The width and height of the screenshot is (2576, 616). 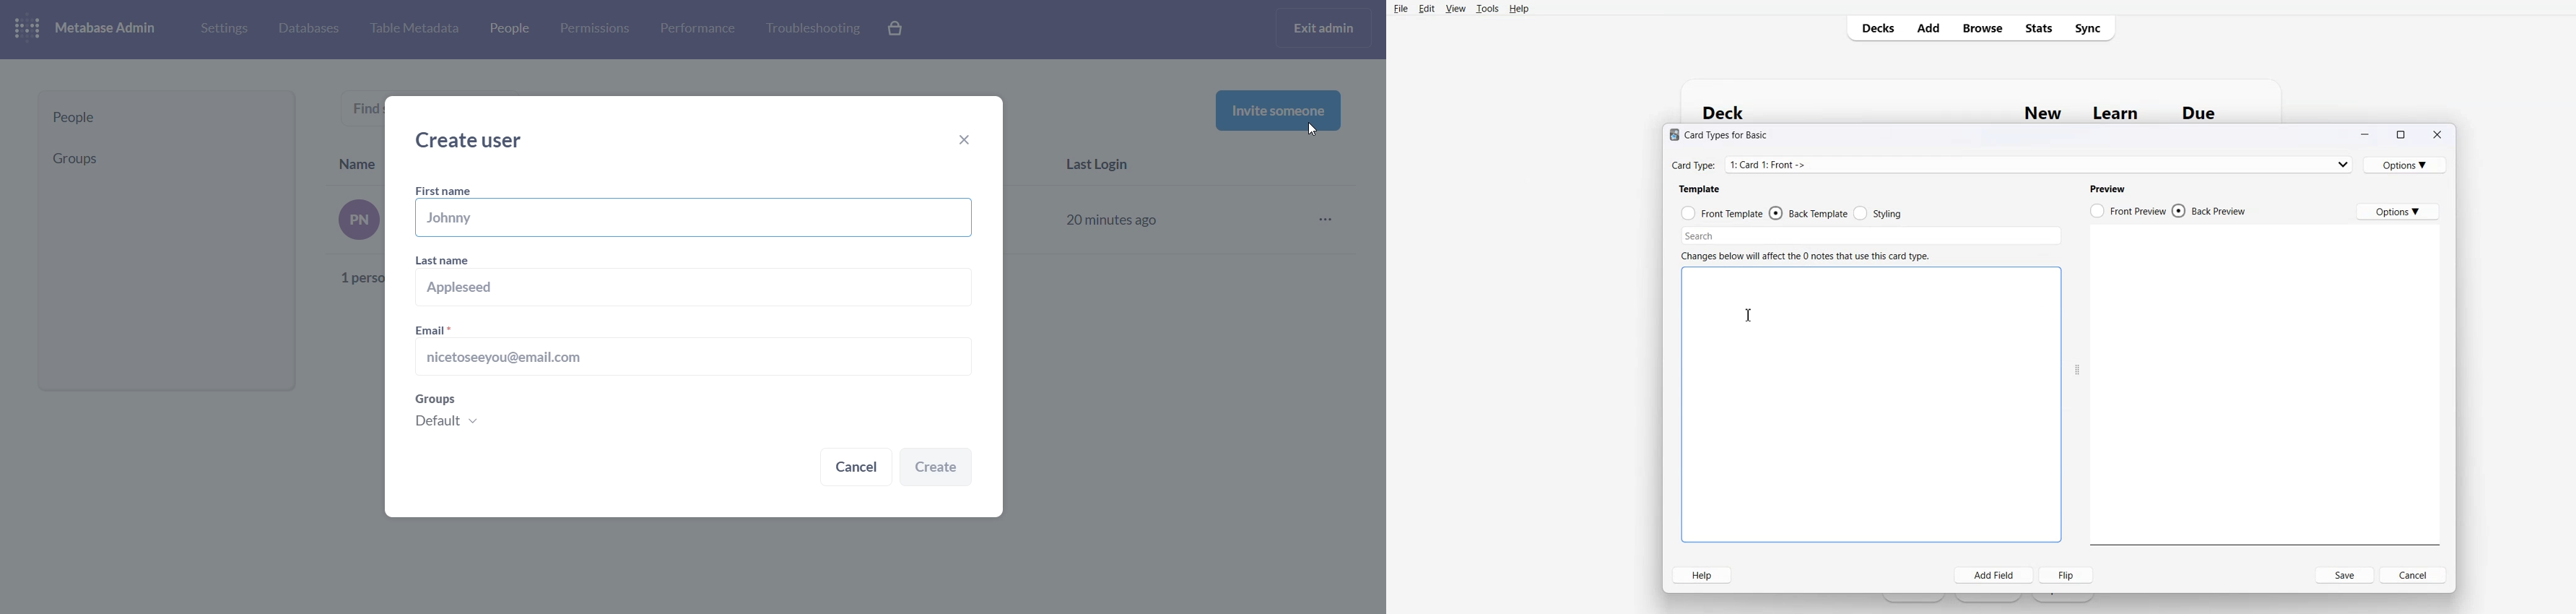 I want to click on Styling, so click(x=1878, y=211).